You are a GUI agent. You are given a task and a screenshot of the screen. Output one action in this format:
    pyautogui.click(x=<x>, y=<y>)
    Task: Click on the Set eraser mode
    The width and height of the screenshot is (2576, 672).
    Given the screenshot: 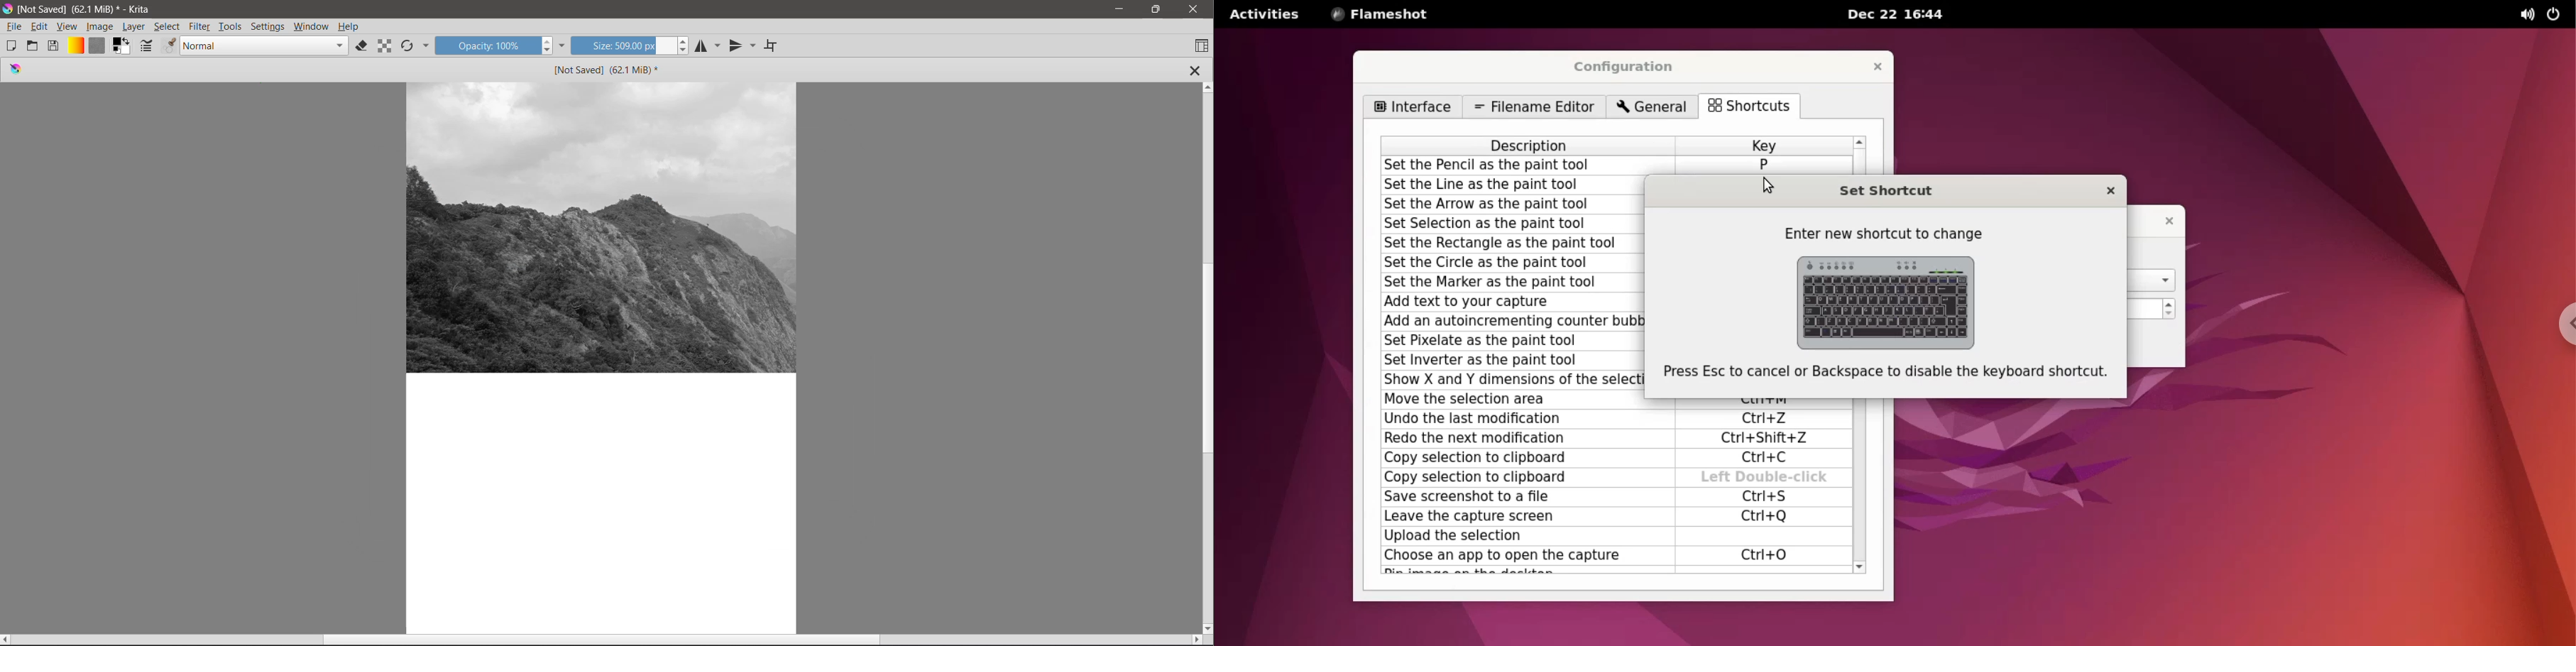 What is the action you would take?
    pyautogui.click(x=362, y=46)
    